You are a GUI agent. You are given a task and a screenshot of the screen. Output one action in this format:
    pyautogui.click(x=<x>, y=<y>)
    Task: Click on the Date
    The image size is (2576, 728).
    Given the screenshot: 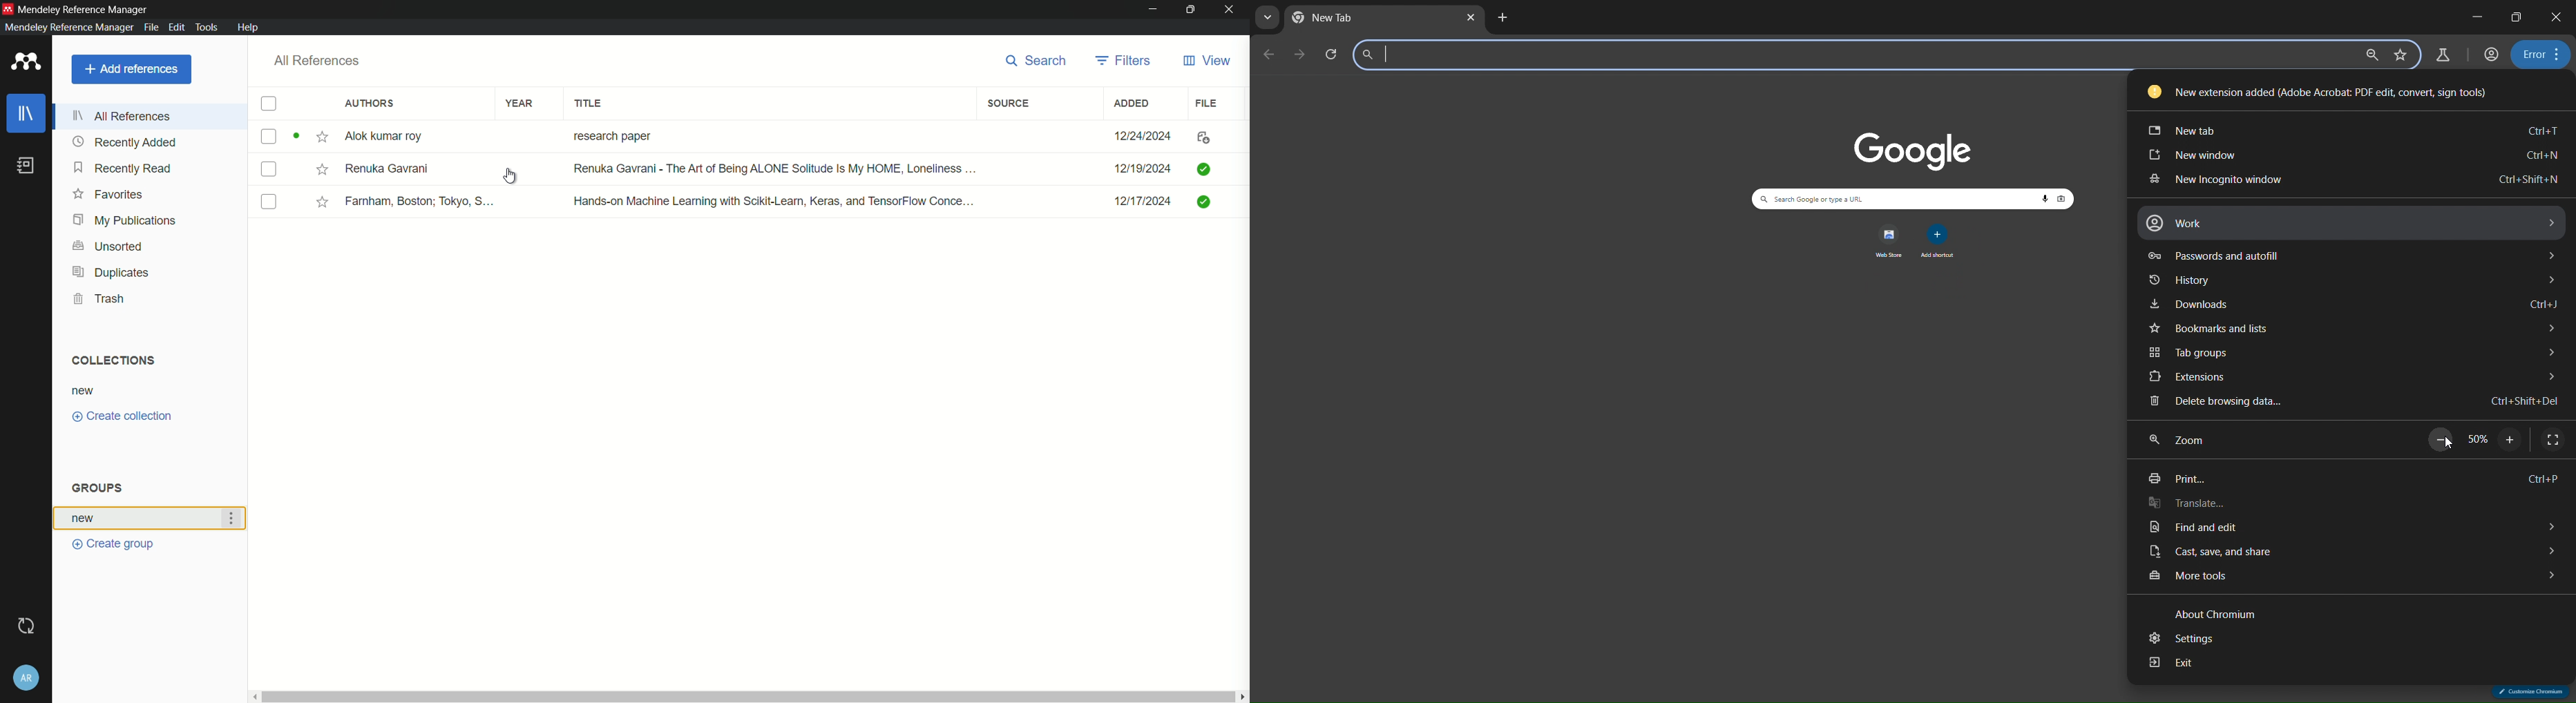 What is the action you would take?
    pyautogui.click(x=1145, y=206)
    